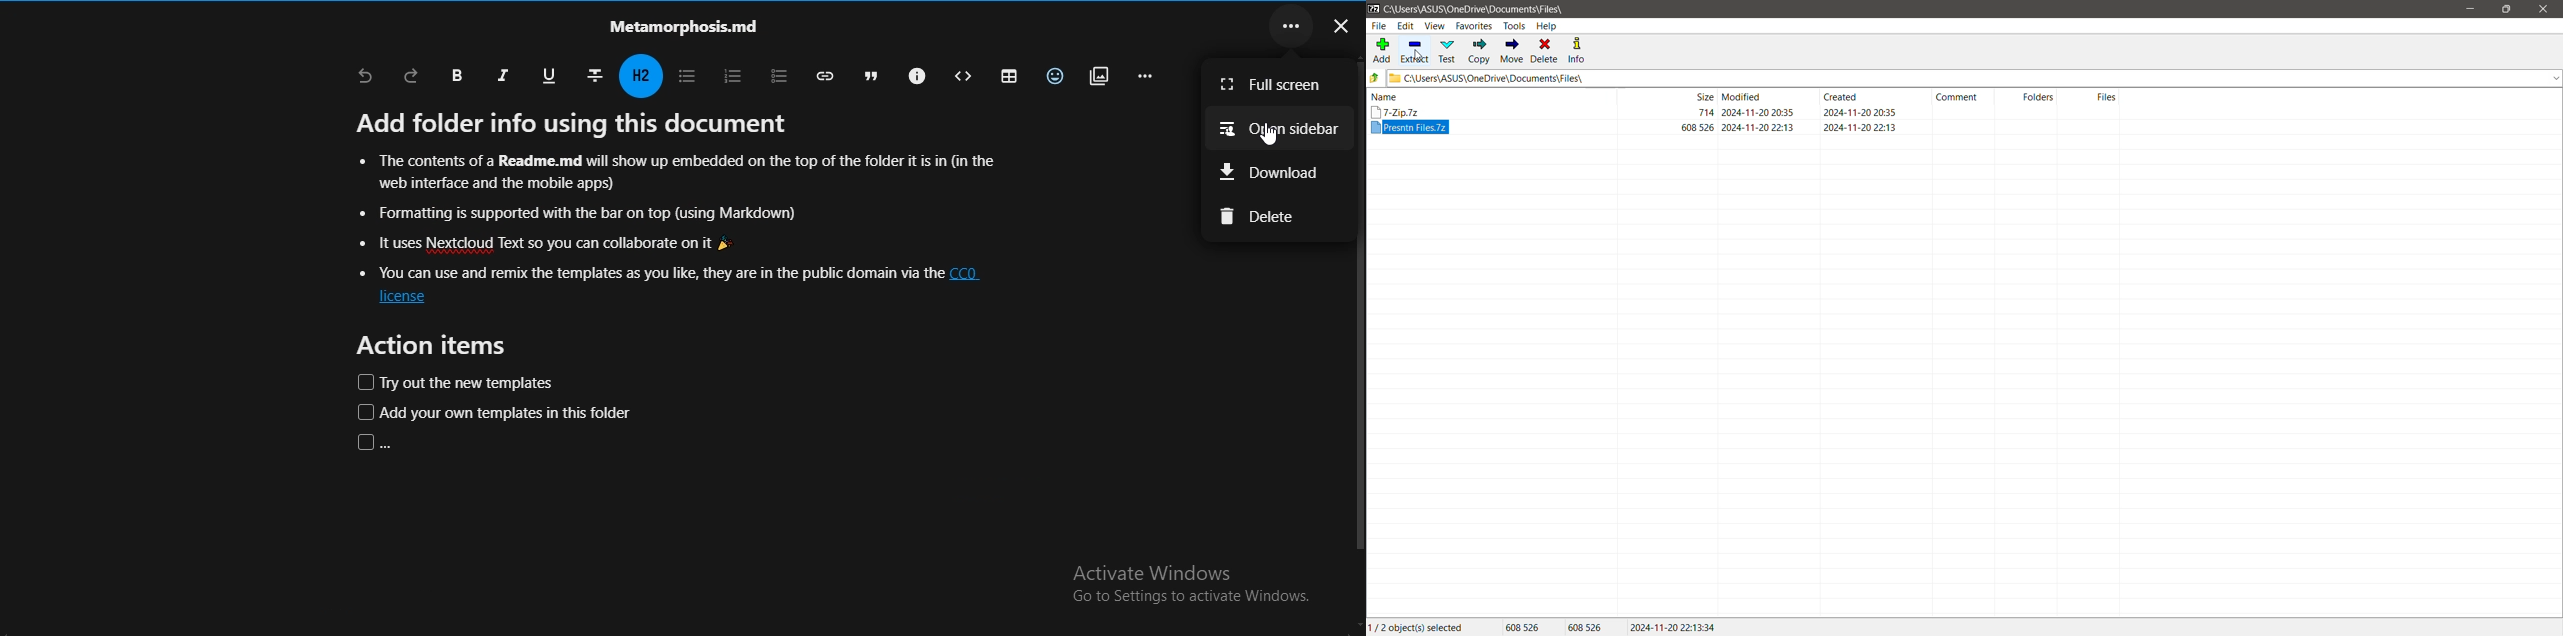 The image size is (2576, 644). What do you see at coordinates (670, 278) in the screenshot?
I see `text` at bounding box center [670, 278].